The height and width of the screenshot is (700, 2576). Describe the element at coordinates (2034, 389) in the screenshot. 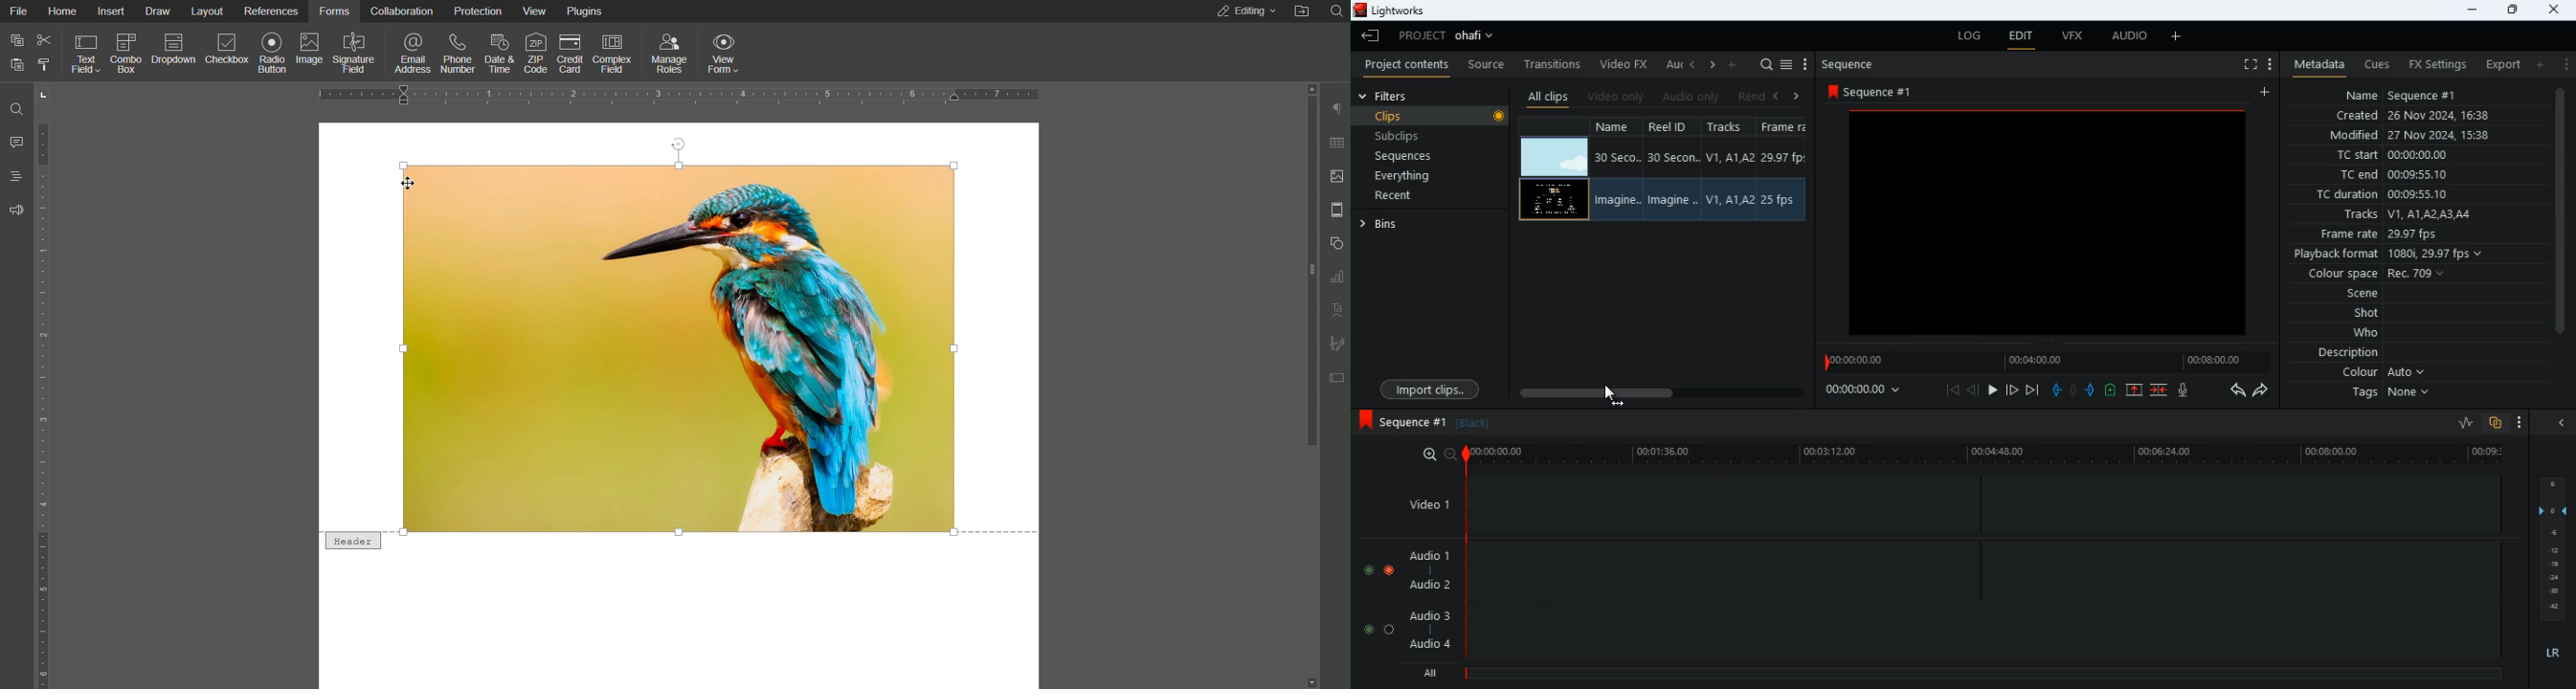

I see `end` at that location.